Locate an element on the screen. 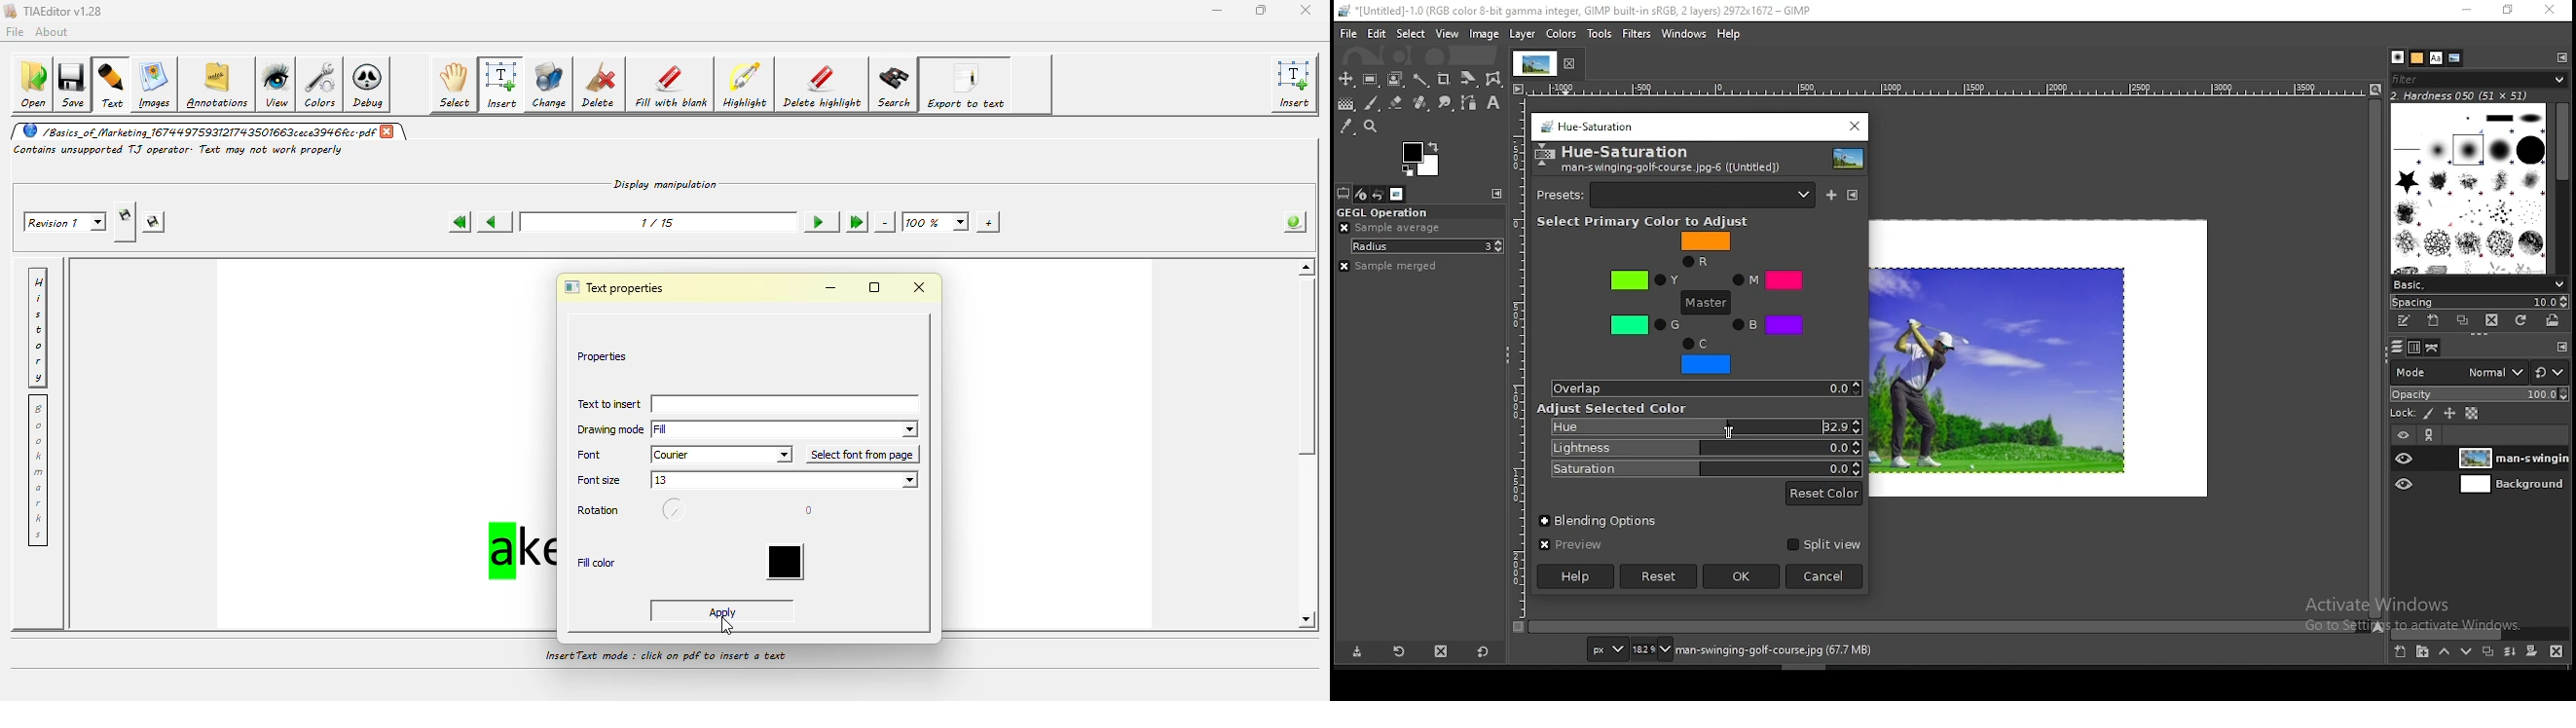 Image resolution: width=2576 pixels, height=728 pixels. delete layer is located at coordinates (2557, 652).